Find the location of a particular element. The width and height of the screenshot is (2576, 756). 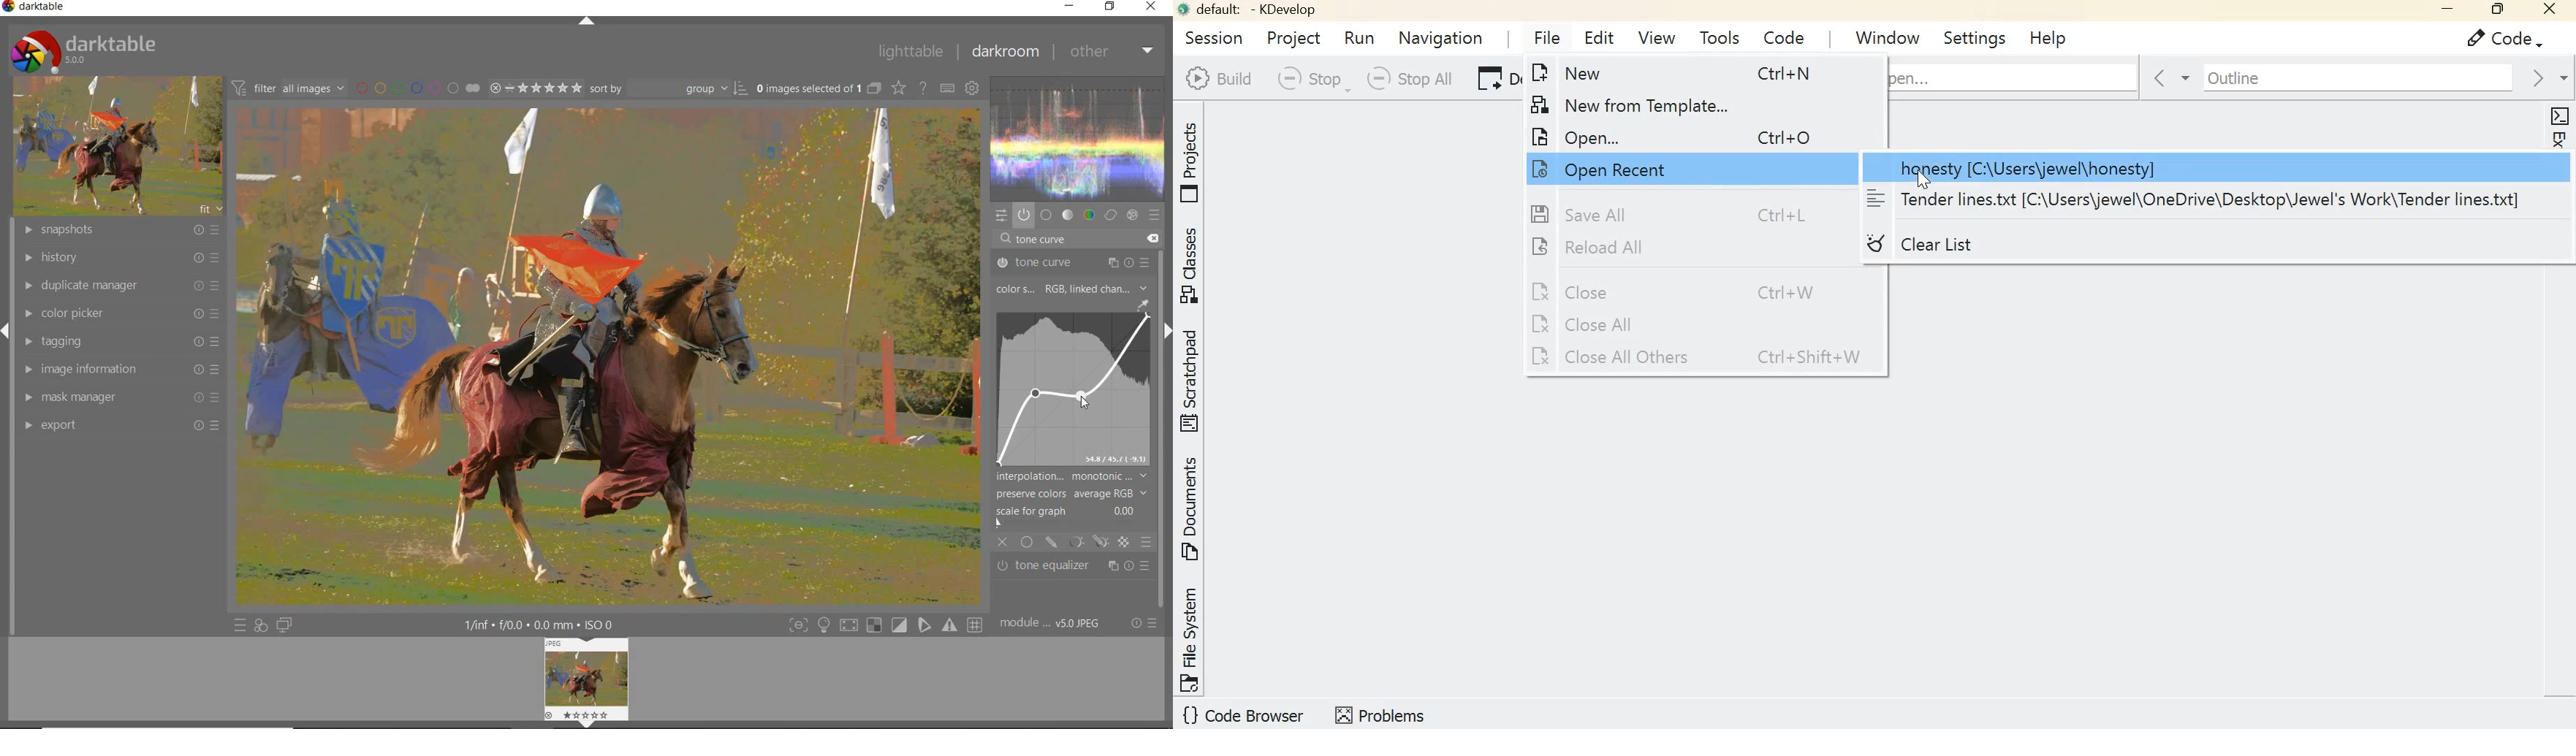

image information is located at coordinates (118, 369).